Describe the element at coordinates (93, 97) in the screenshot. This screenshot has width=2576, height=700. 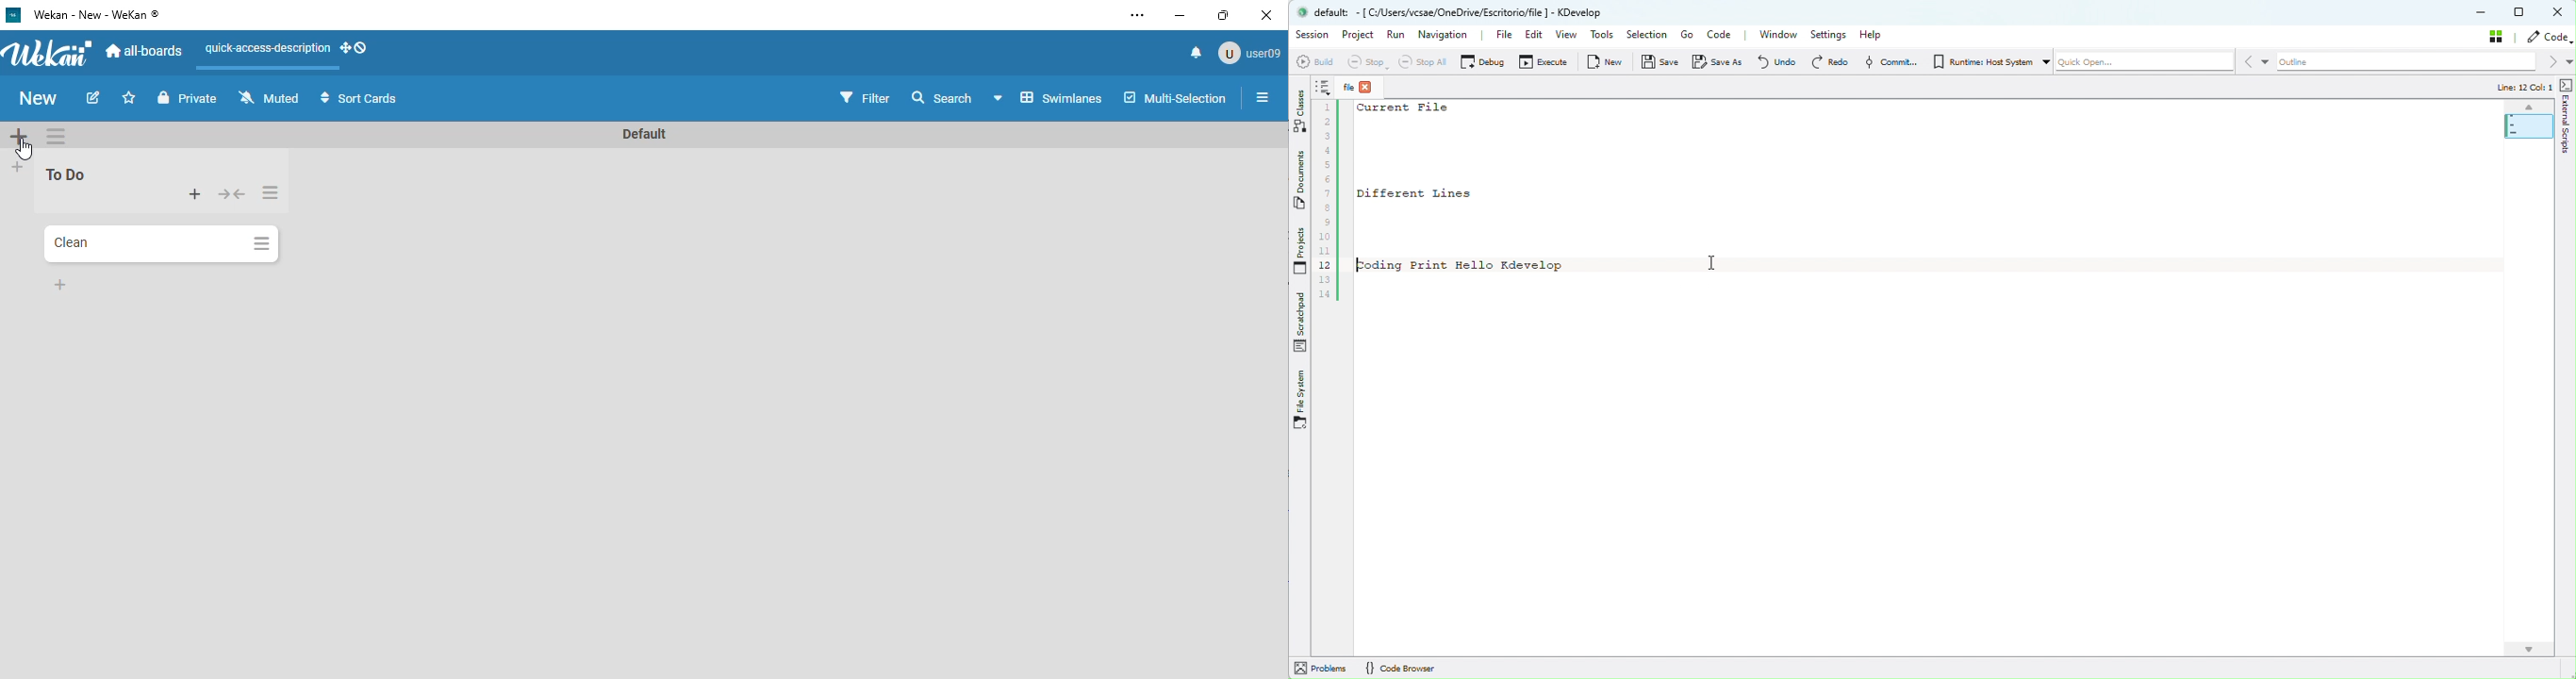
I see `edit` at that location.